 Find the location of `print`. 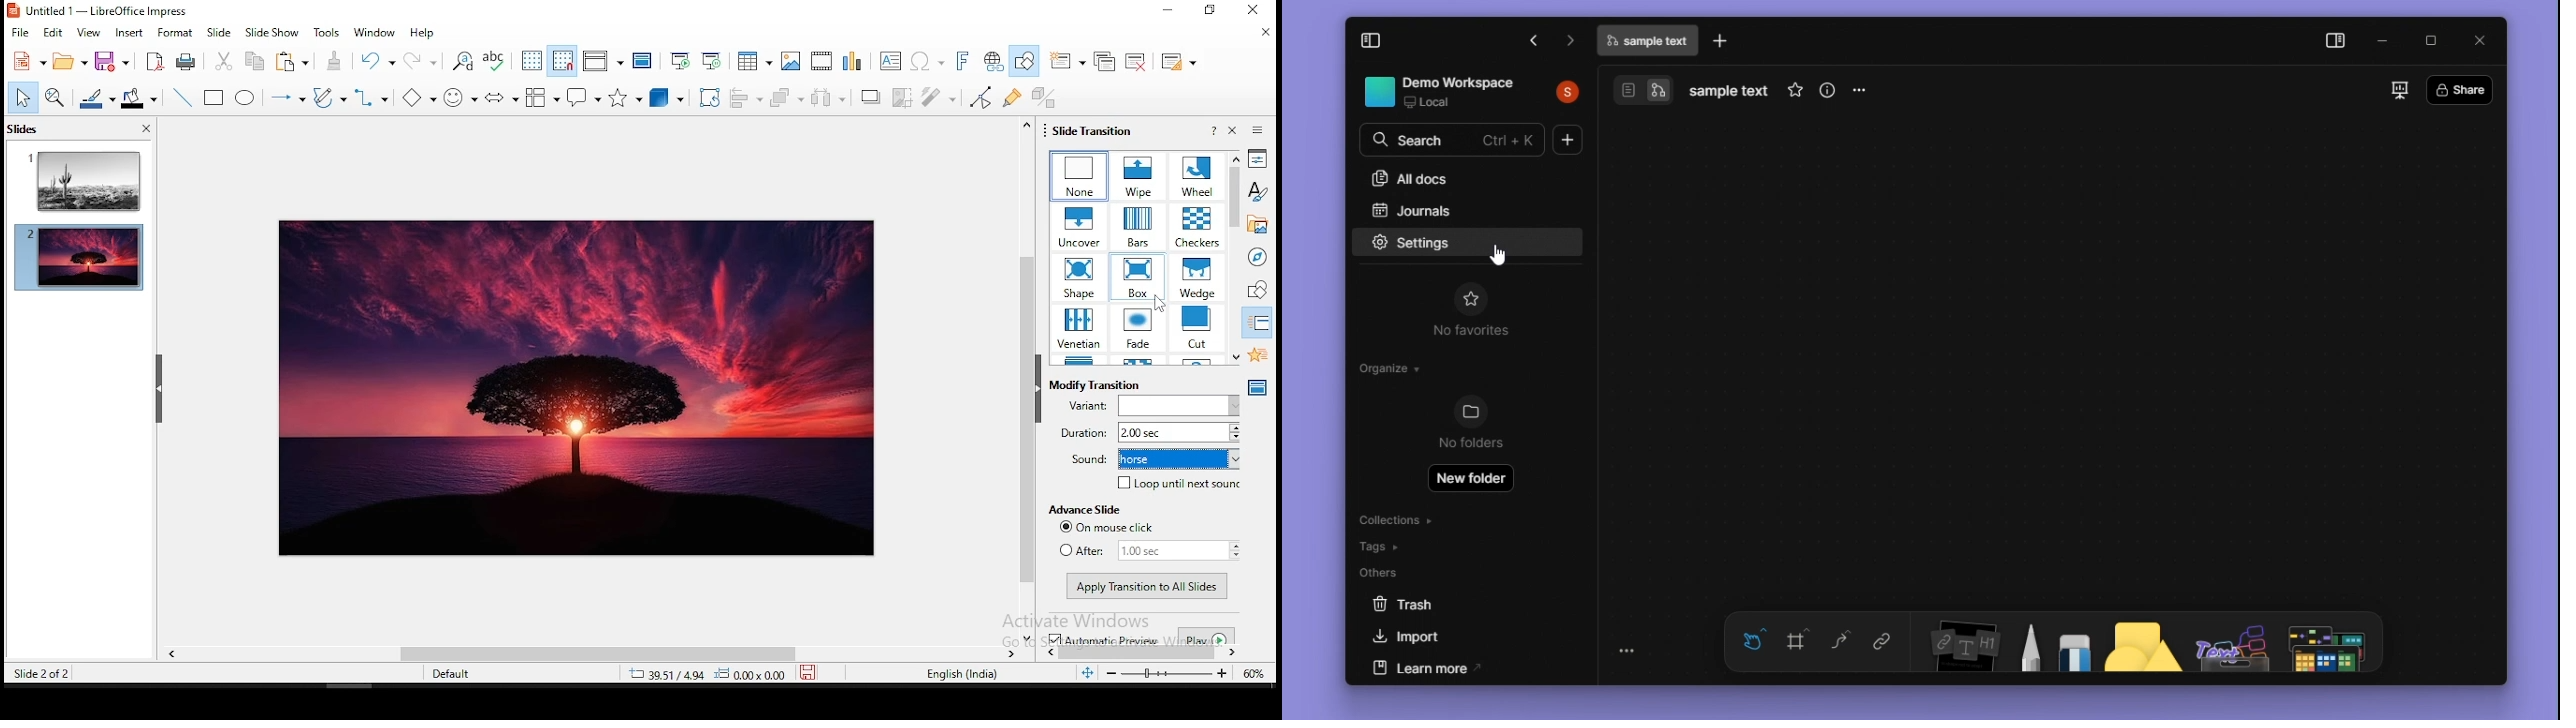

print is located at coordinates (187, 61).